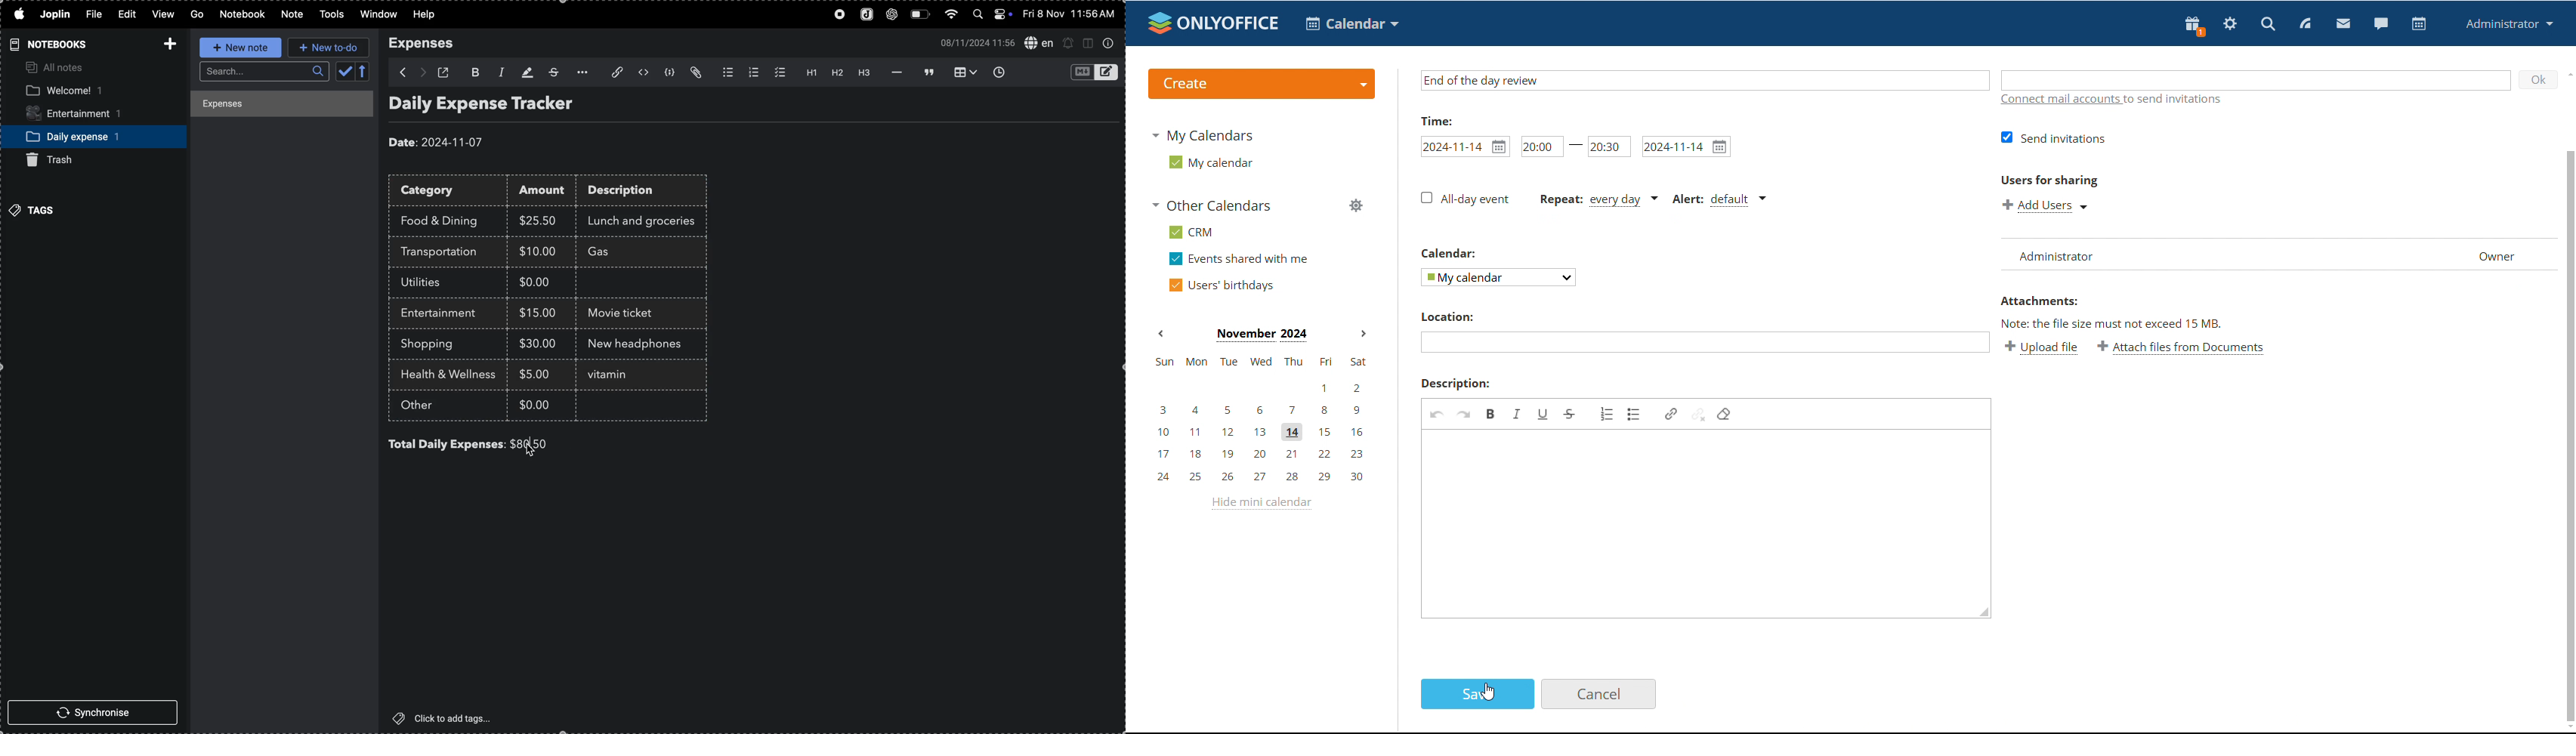 This screenshot has width=2576, height=756. What do you see at coordinates (46, 44) in the screenshot?
I see `notebooks` at bounding box center [46, 44].